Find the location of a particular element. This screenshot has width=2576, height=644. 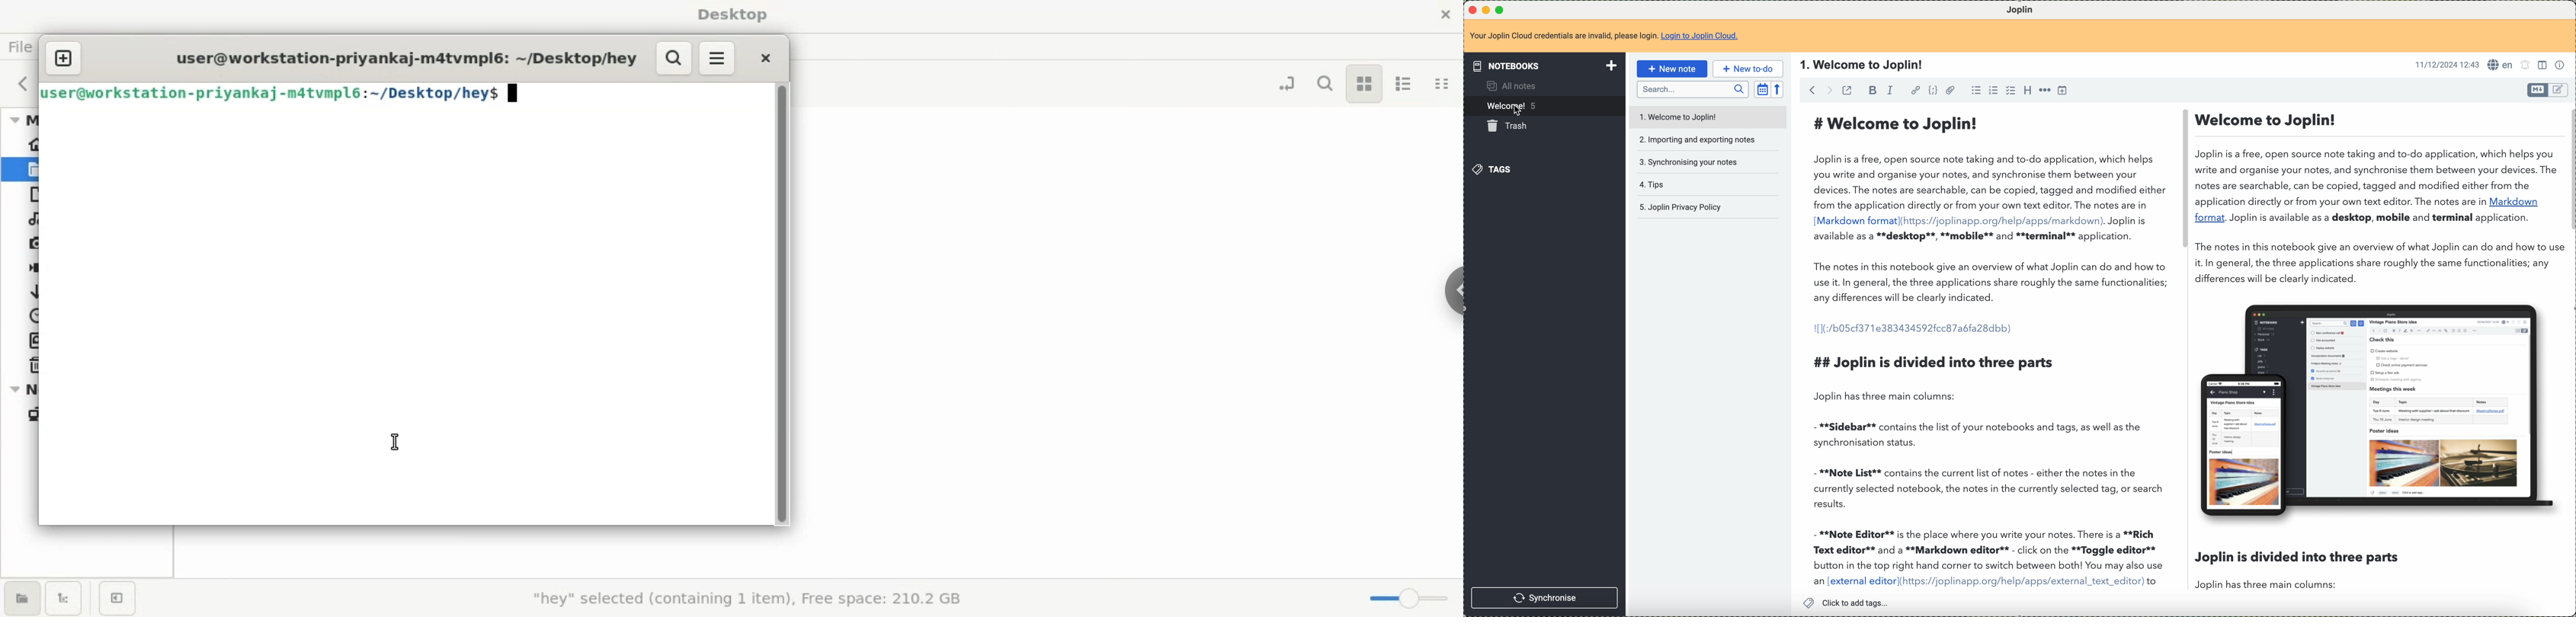

toggle editor is located at coordinates (2537, 90).